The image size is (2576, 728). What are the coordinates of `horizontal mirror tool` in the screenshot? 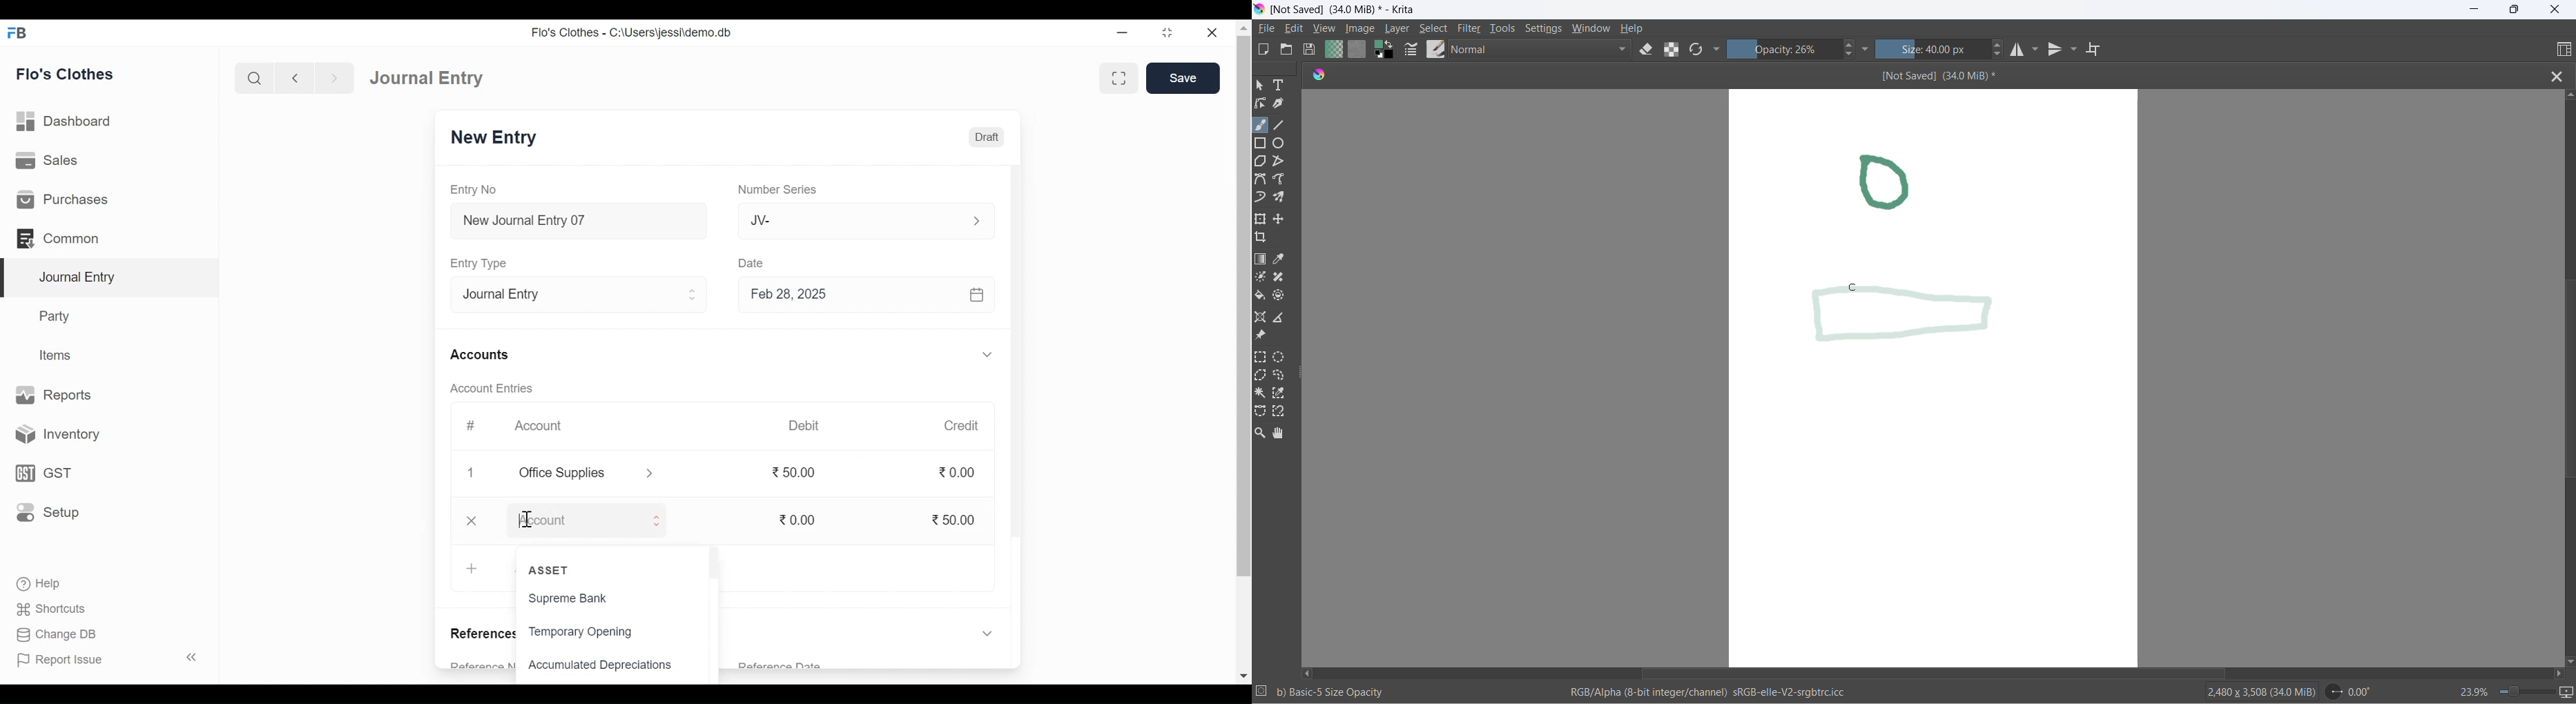 It's located at (2018, 50).